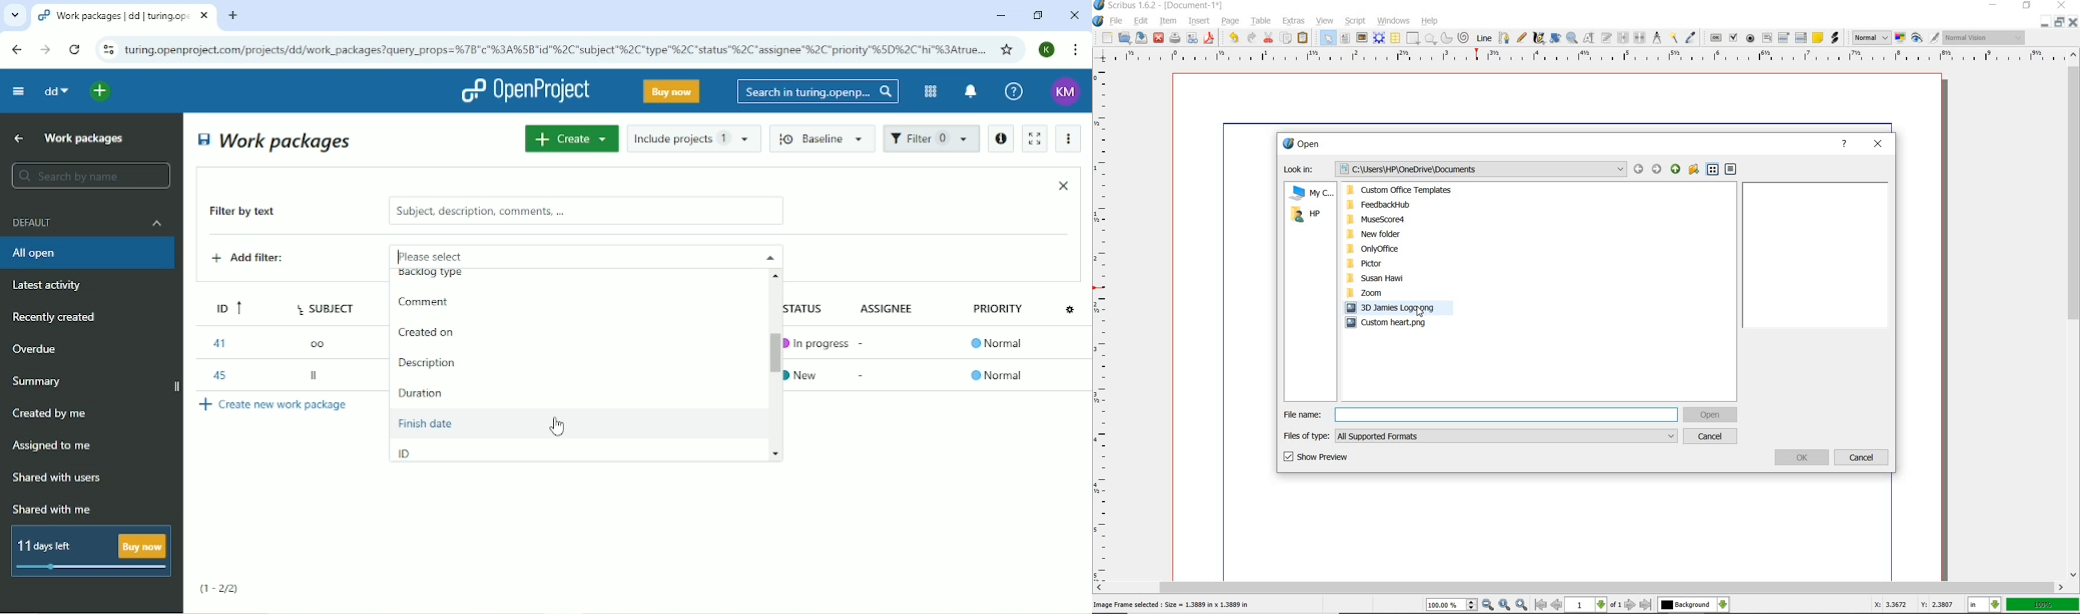 Image resolution: width=2100 pixels, height=616 pixels. I want to click on Default, so click(89, 222).